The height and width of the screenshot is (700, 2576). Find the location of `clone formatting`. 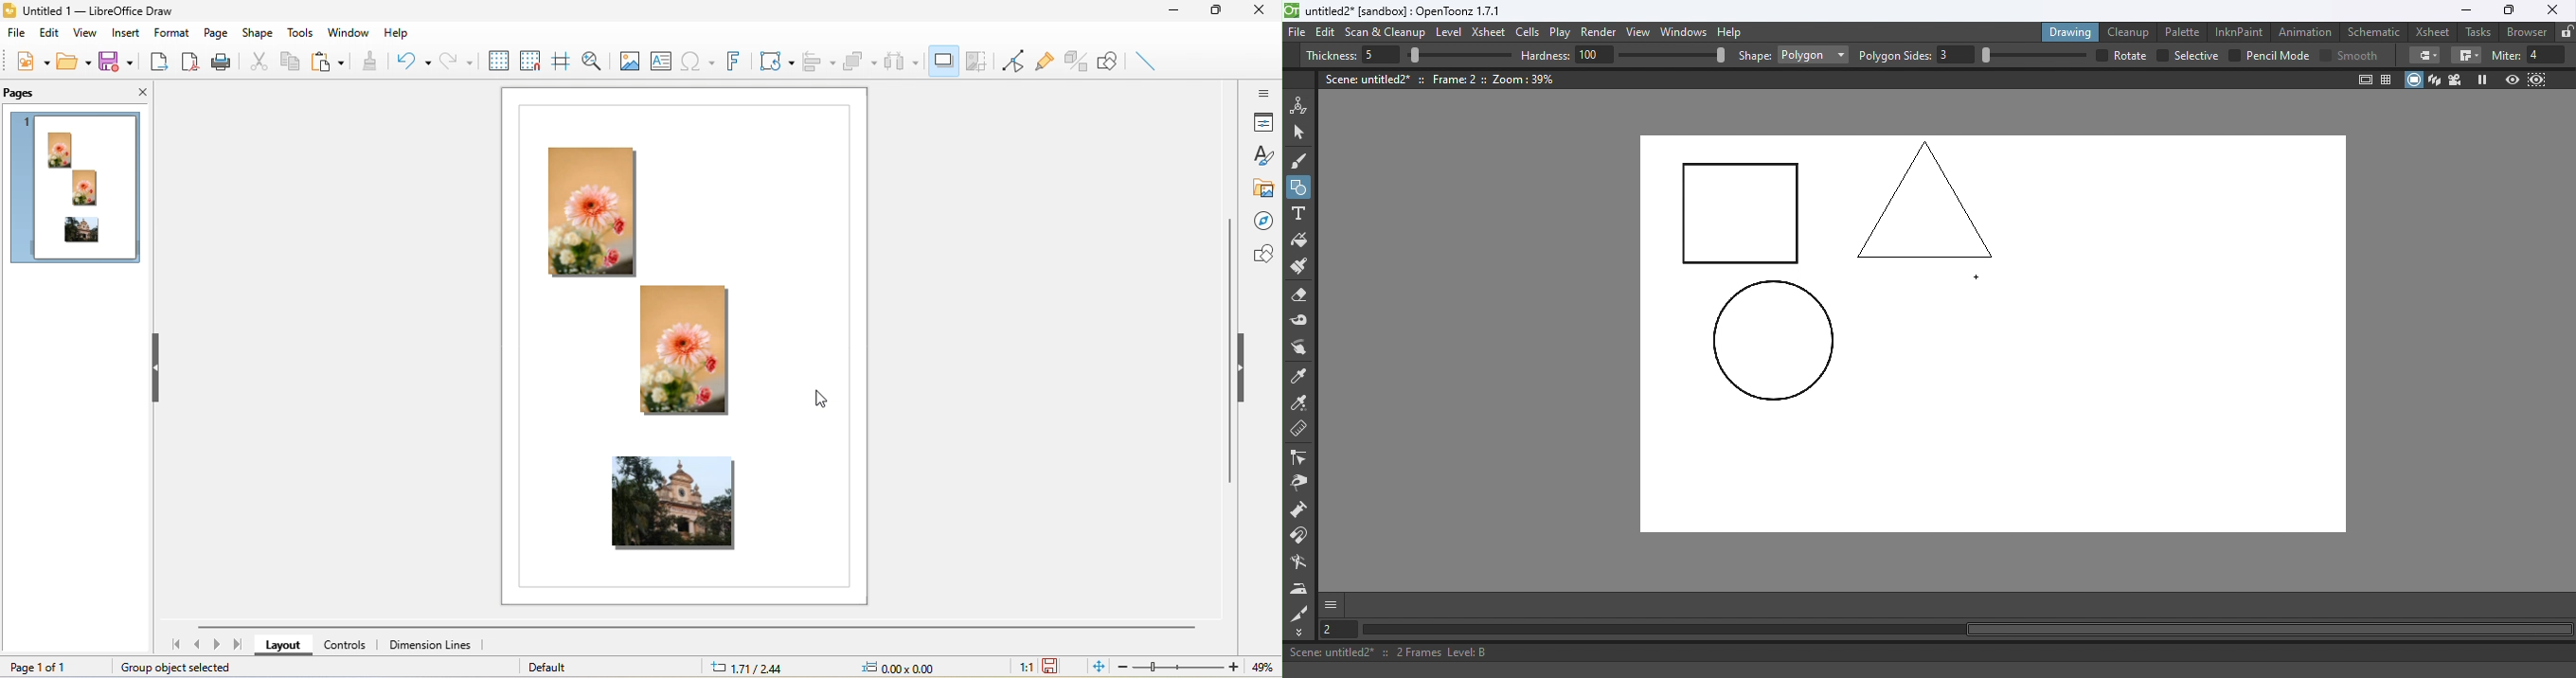

clone formatting is located at coordinates (371, 61).